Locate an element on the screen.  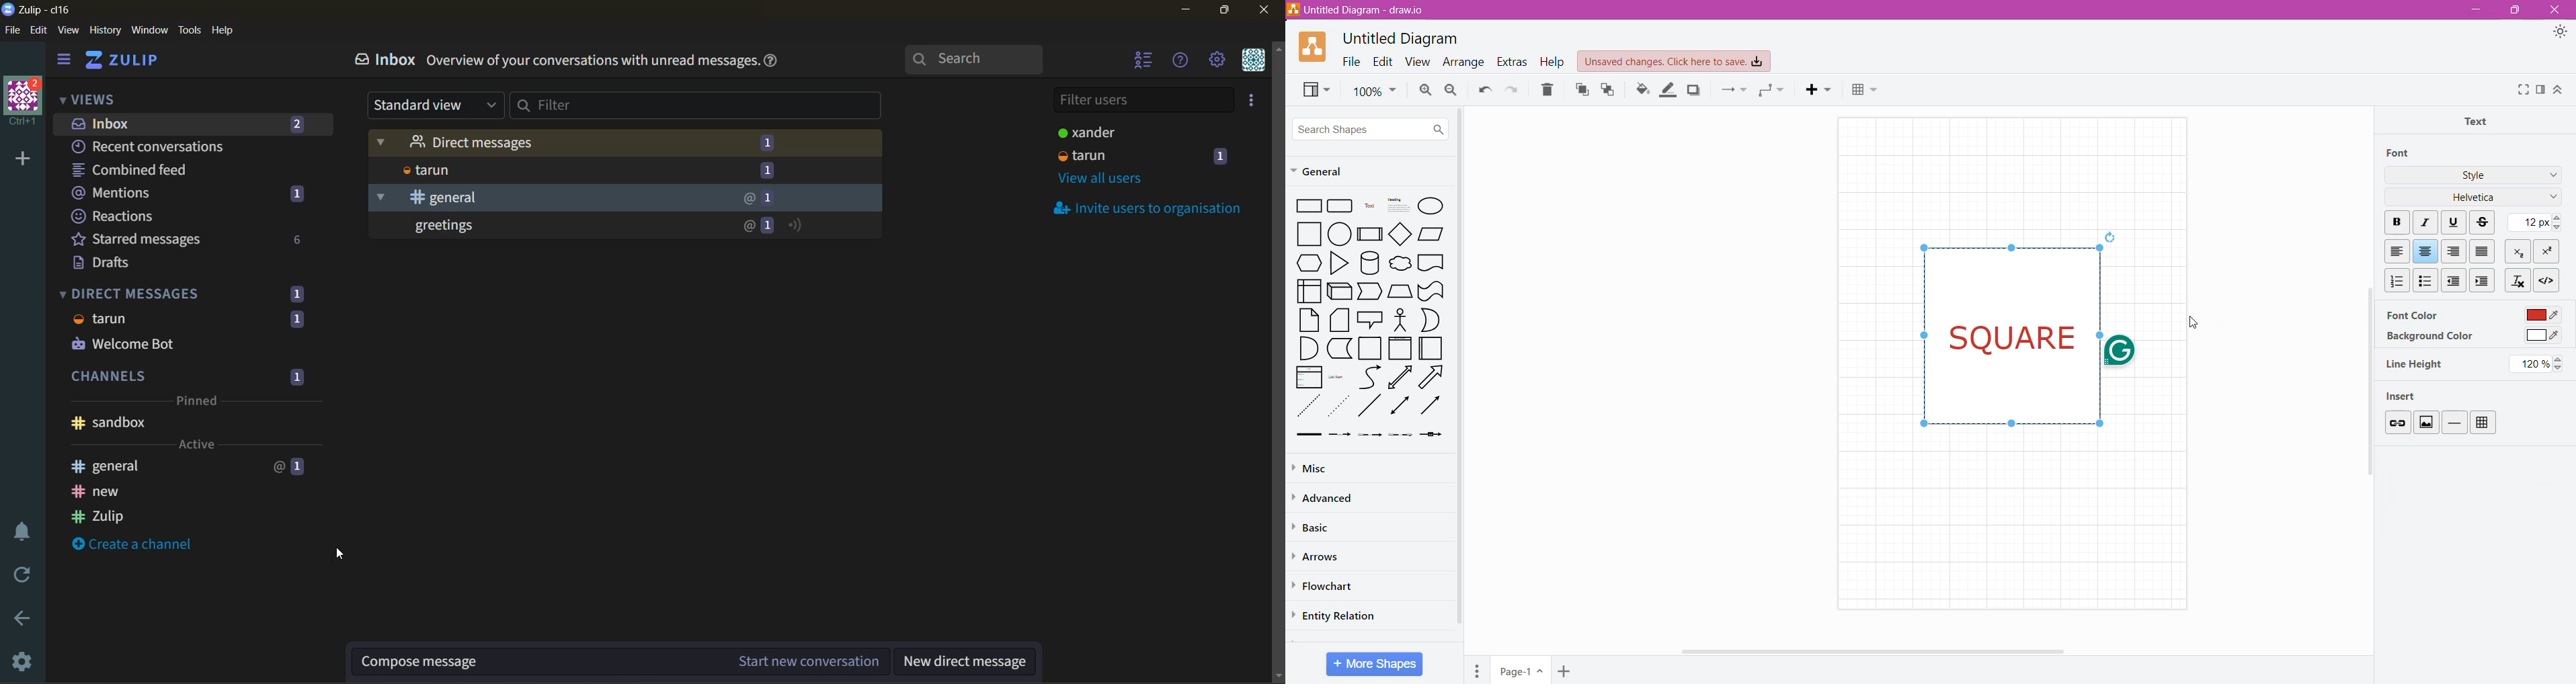
Zoom Out is located at coordinates (1451, 91).